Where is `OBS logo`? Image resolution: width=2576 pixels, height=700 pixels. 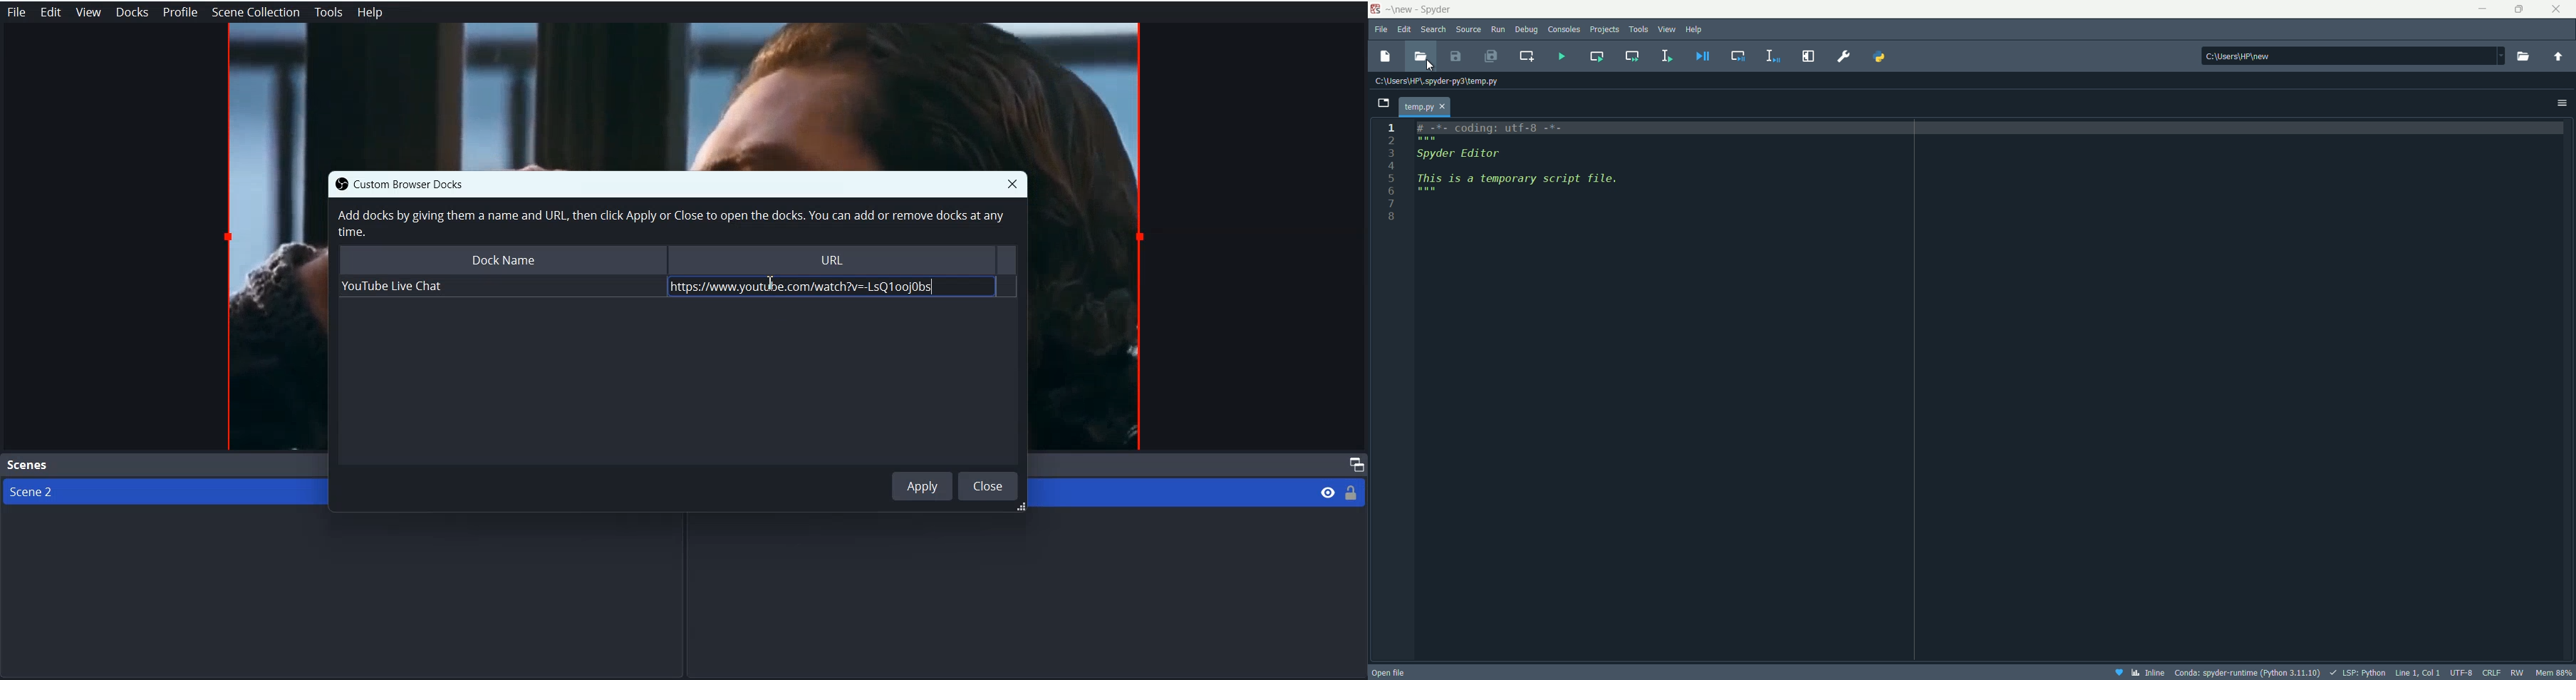 OBS logo is located at coordinates (338, 184).